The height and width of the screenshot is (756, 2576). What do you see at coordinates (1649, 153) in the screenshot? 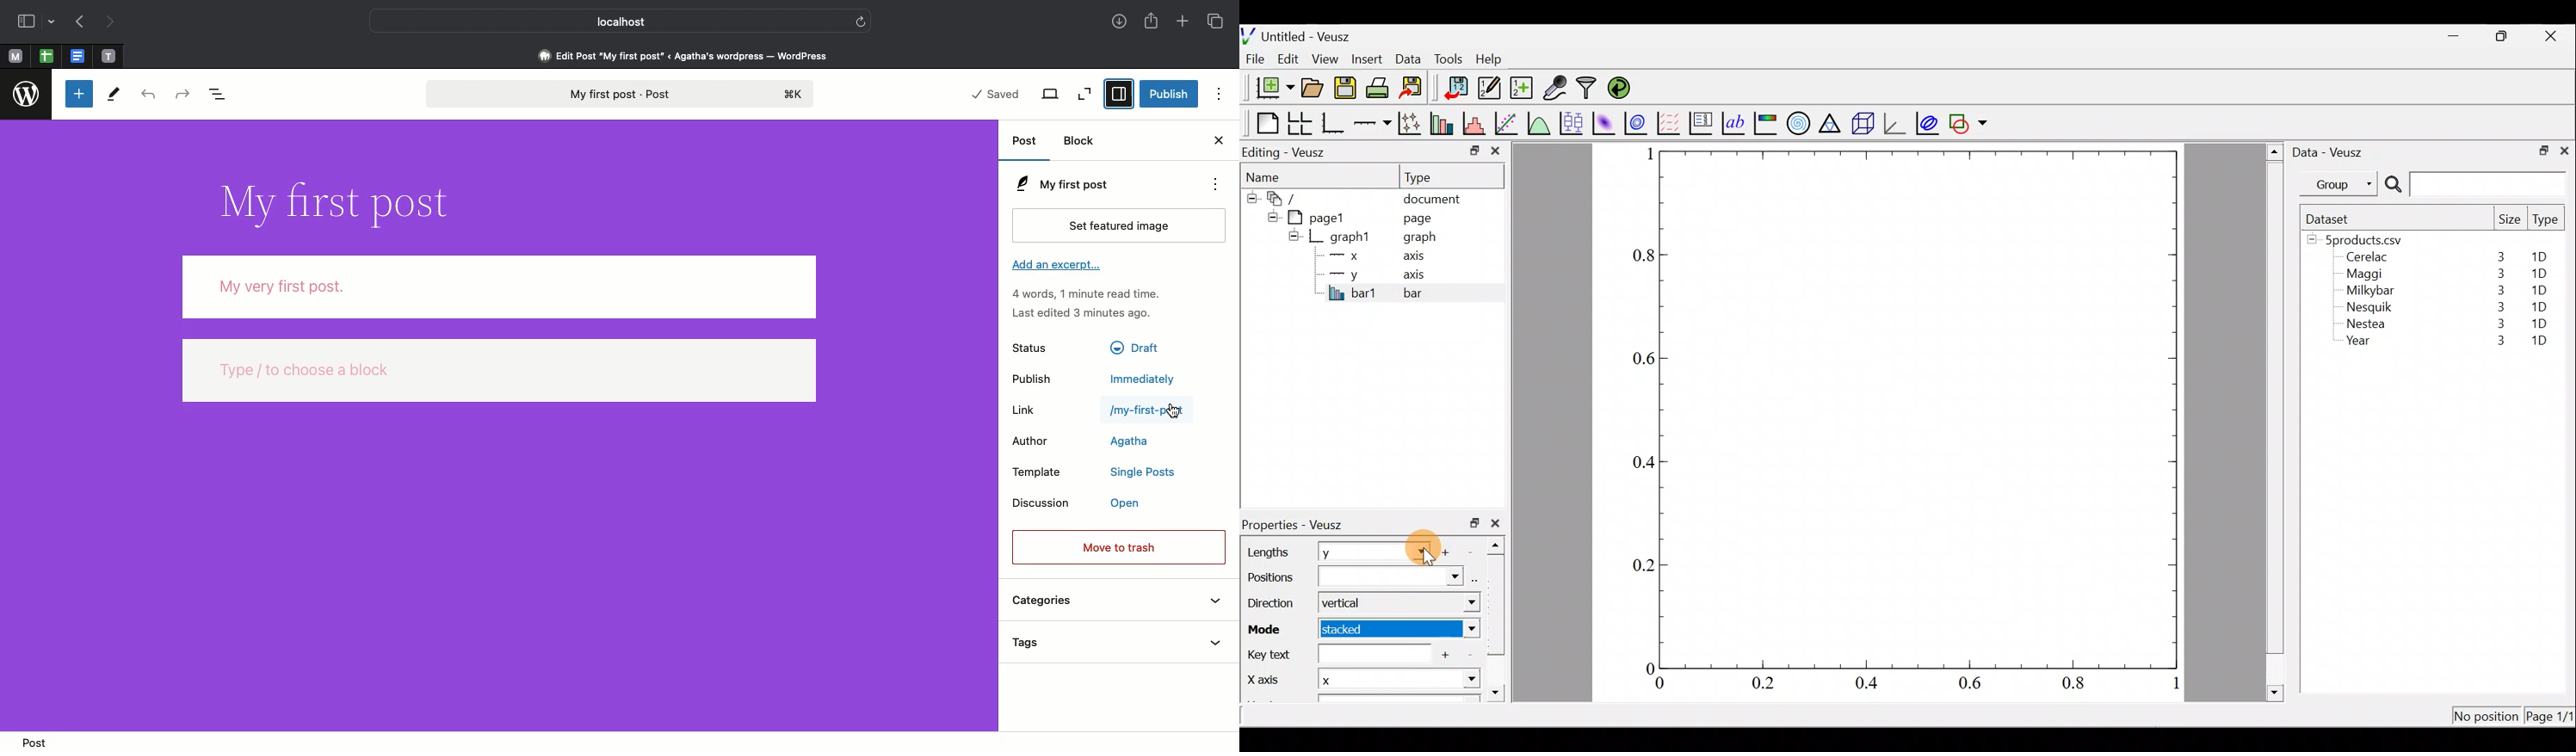
I see `1` at bounding box center [1649, 153].